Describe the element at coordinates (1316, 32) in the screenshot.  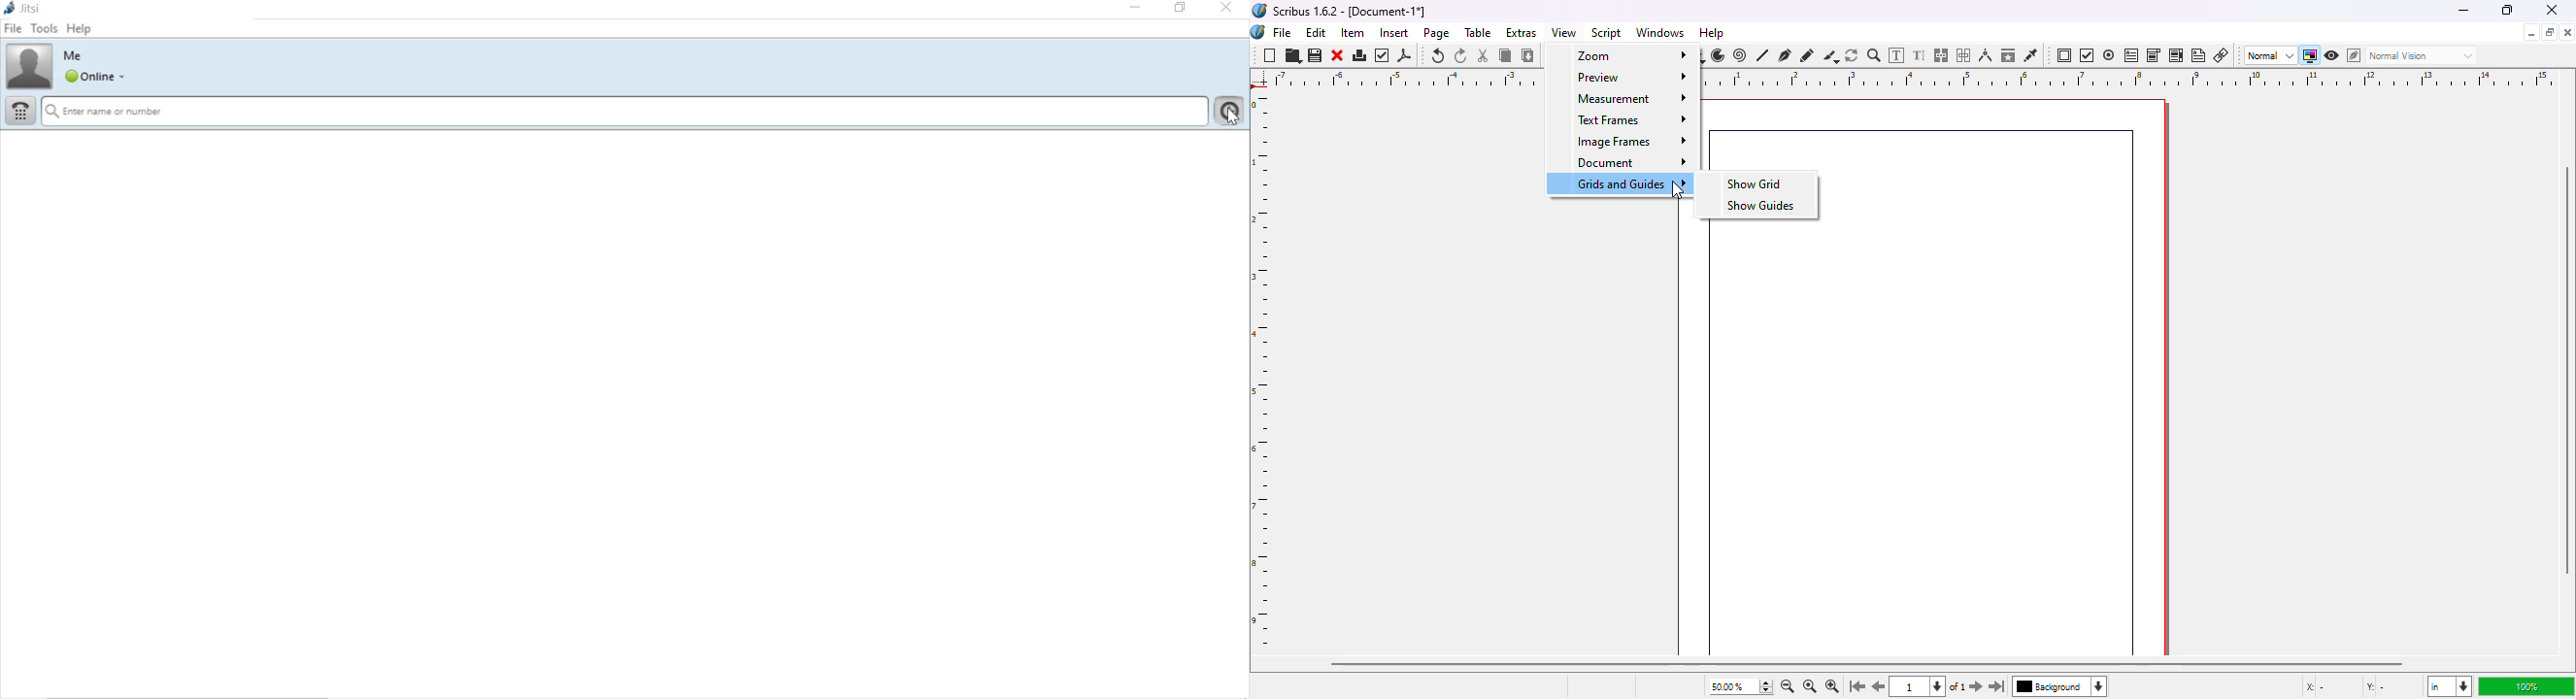
I see `edit` at that location.